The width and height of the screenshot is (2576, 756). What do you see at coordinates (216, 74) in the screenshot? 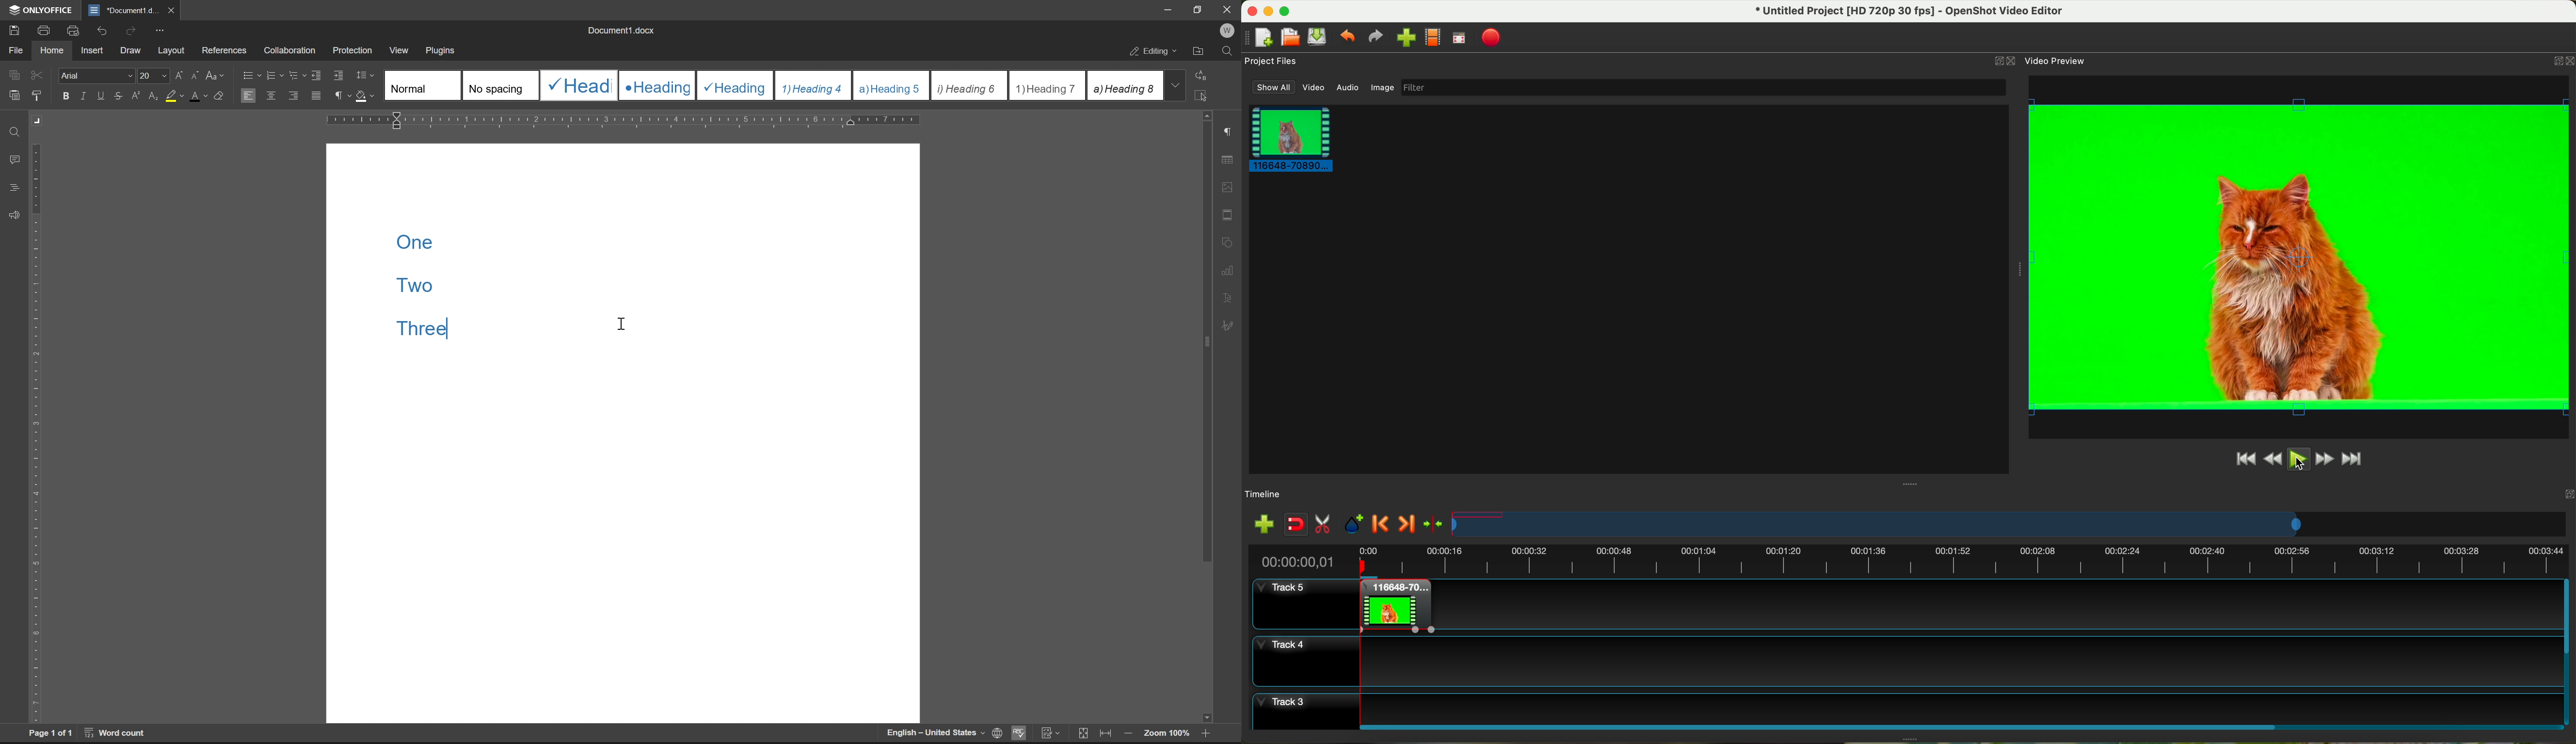
I see `change case` at bounding box center [216, 74].